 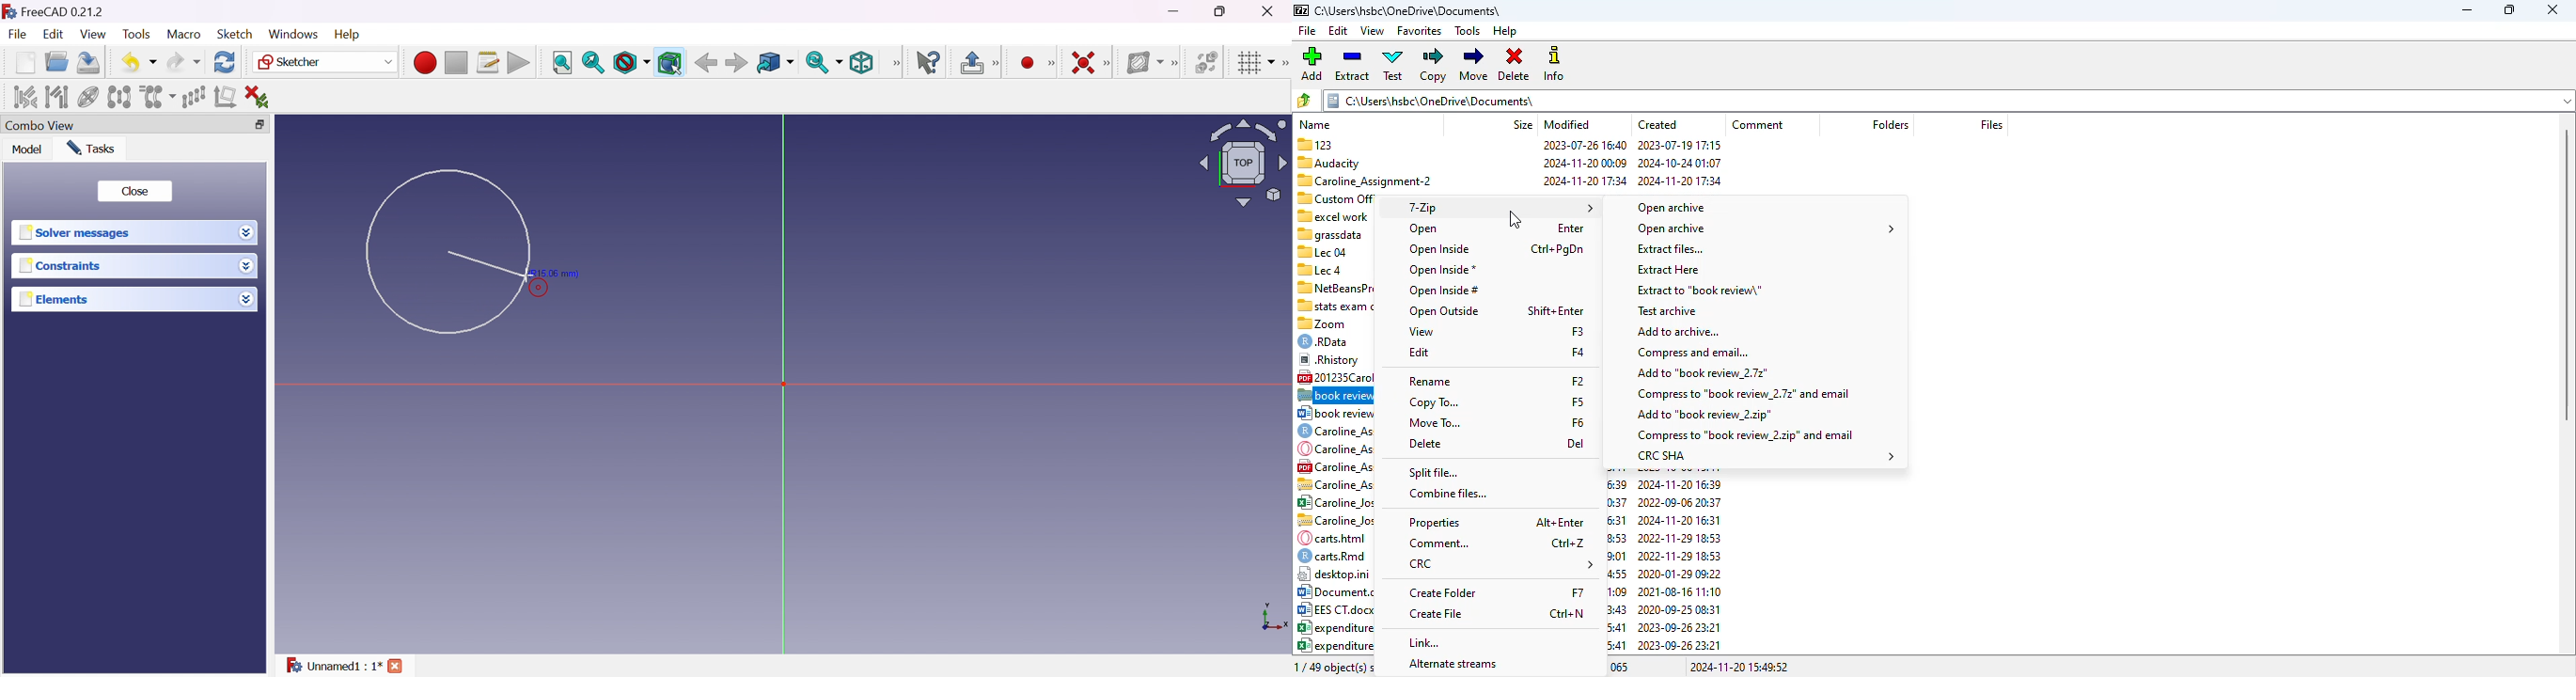 I want to click on Draw style, so click(x=631, y=63).